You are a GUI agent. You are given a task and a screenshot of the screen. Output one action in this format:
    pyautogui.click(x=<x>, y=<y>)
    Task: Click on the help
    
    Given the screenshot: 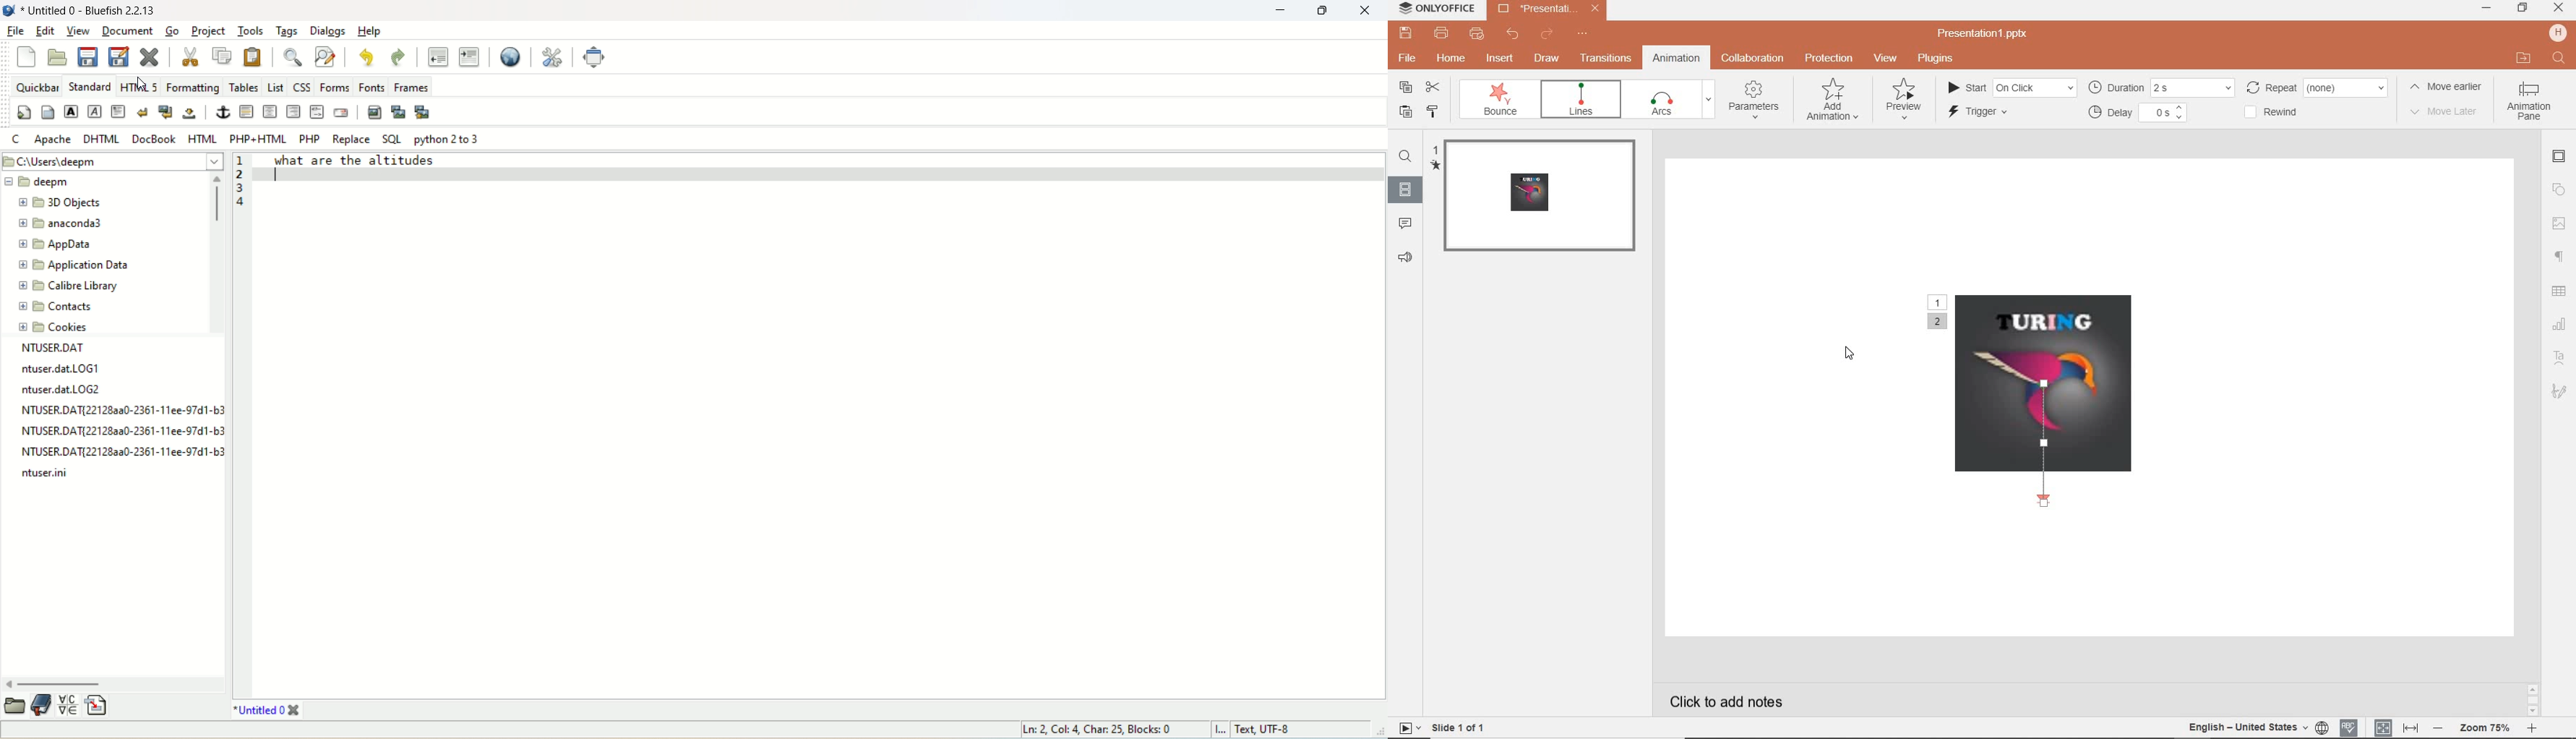 What is the action you would take?
    pyautogui.click(x=372, y=30)
    